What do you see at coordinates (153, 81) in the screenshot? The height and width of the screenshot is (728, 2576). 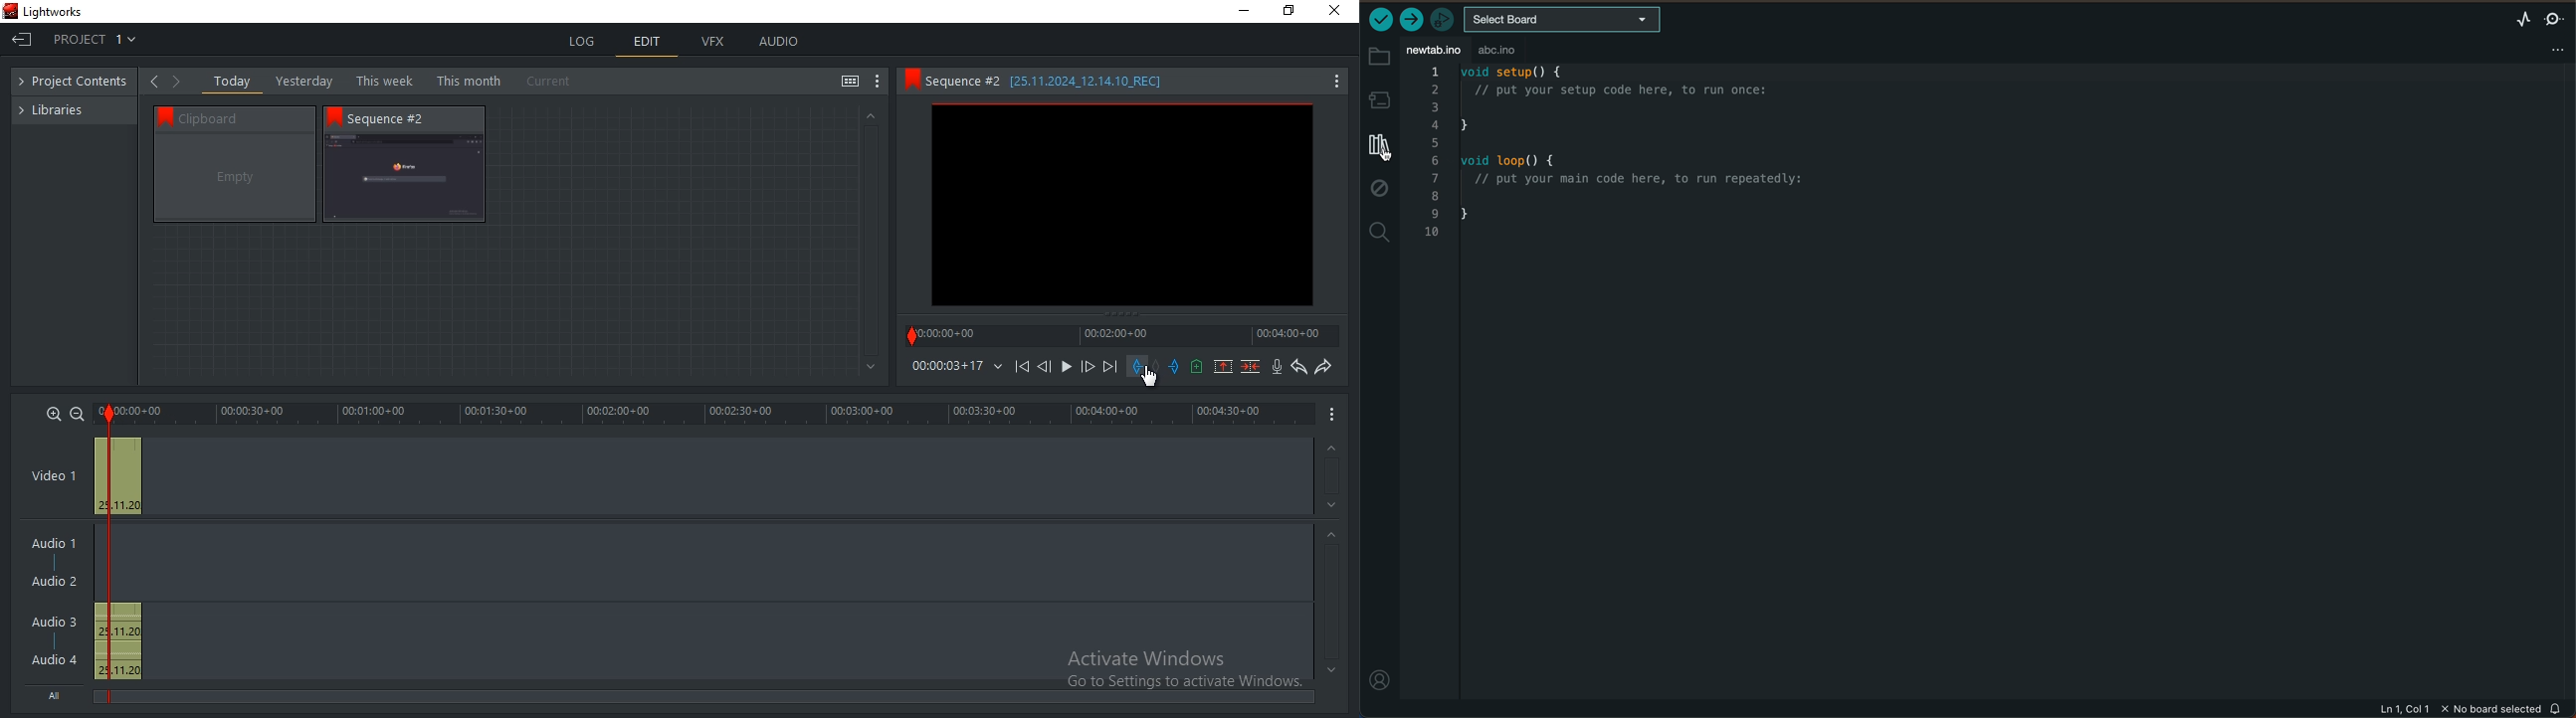 I see `Show options to the left` at bounding box center [153, 81].